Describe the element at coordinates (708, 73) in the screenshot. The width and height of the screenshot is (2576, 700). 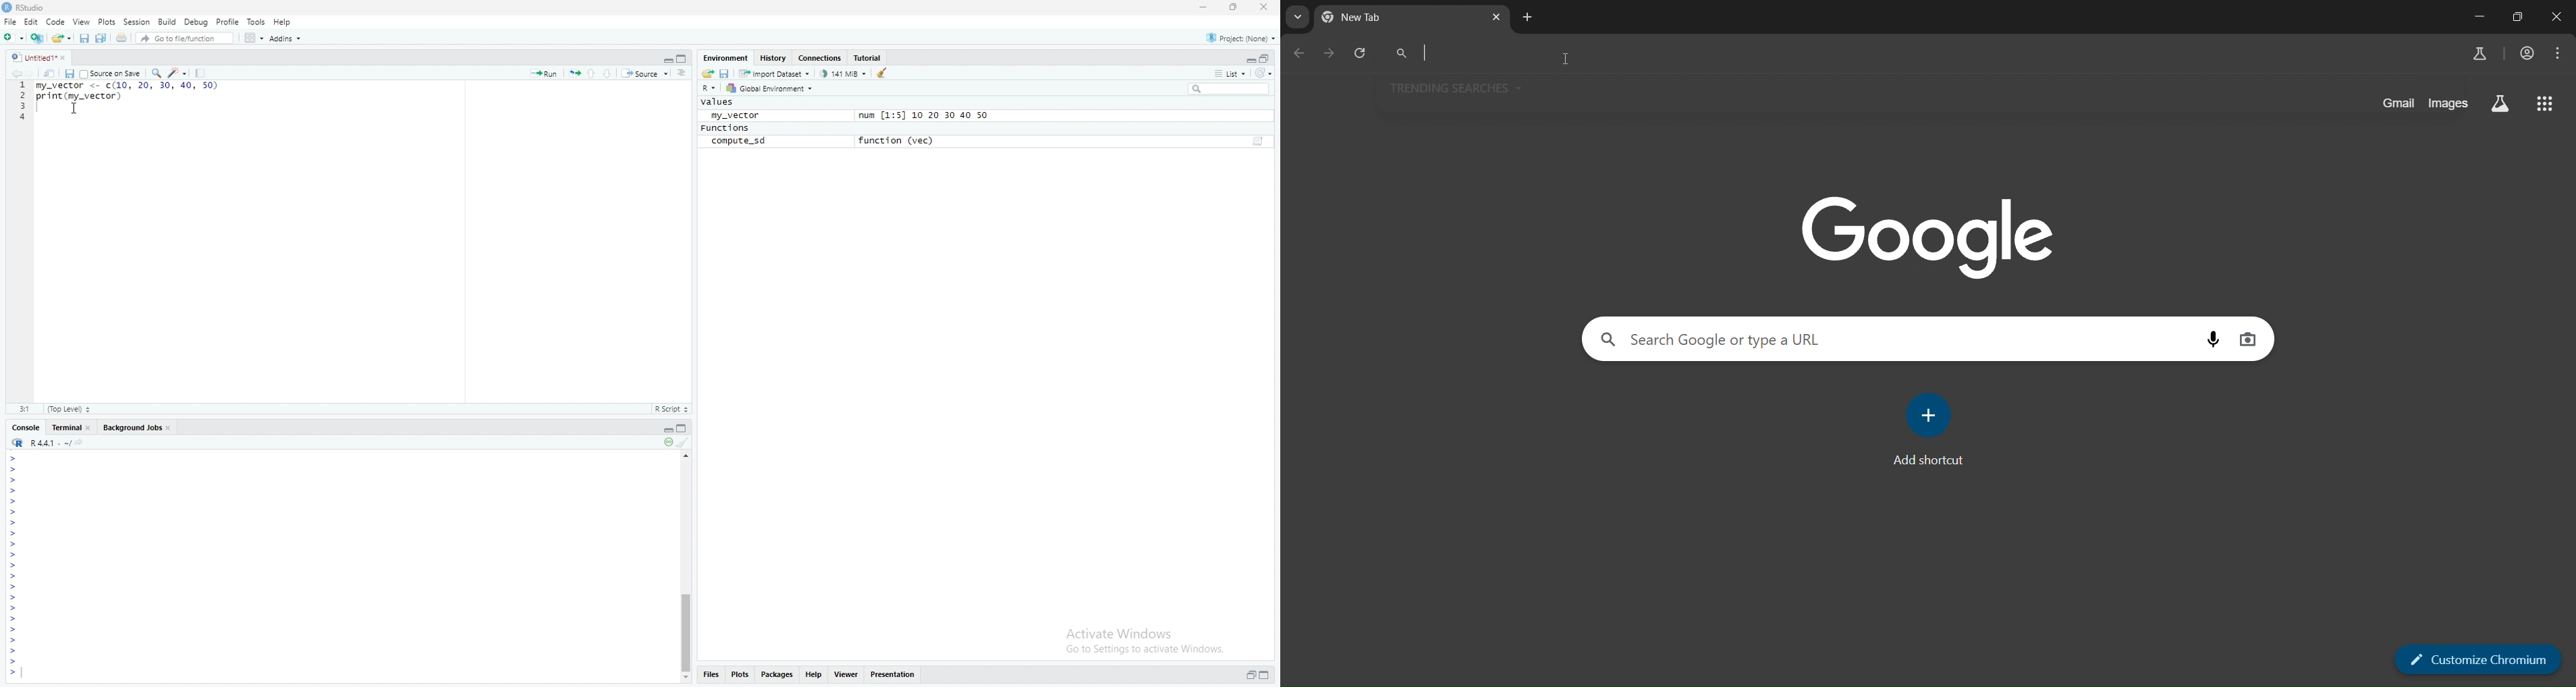
I see `Load workspace` at that location.